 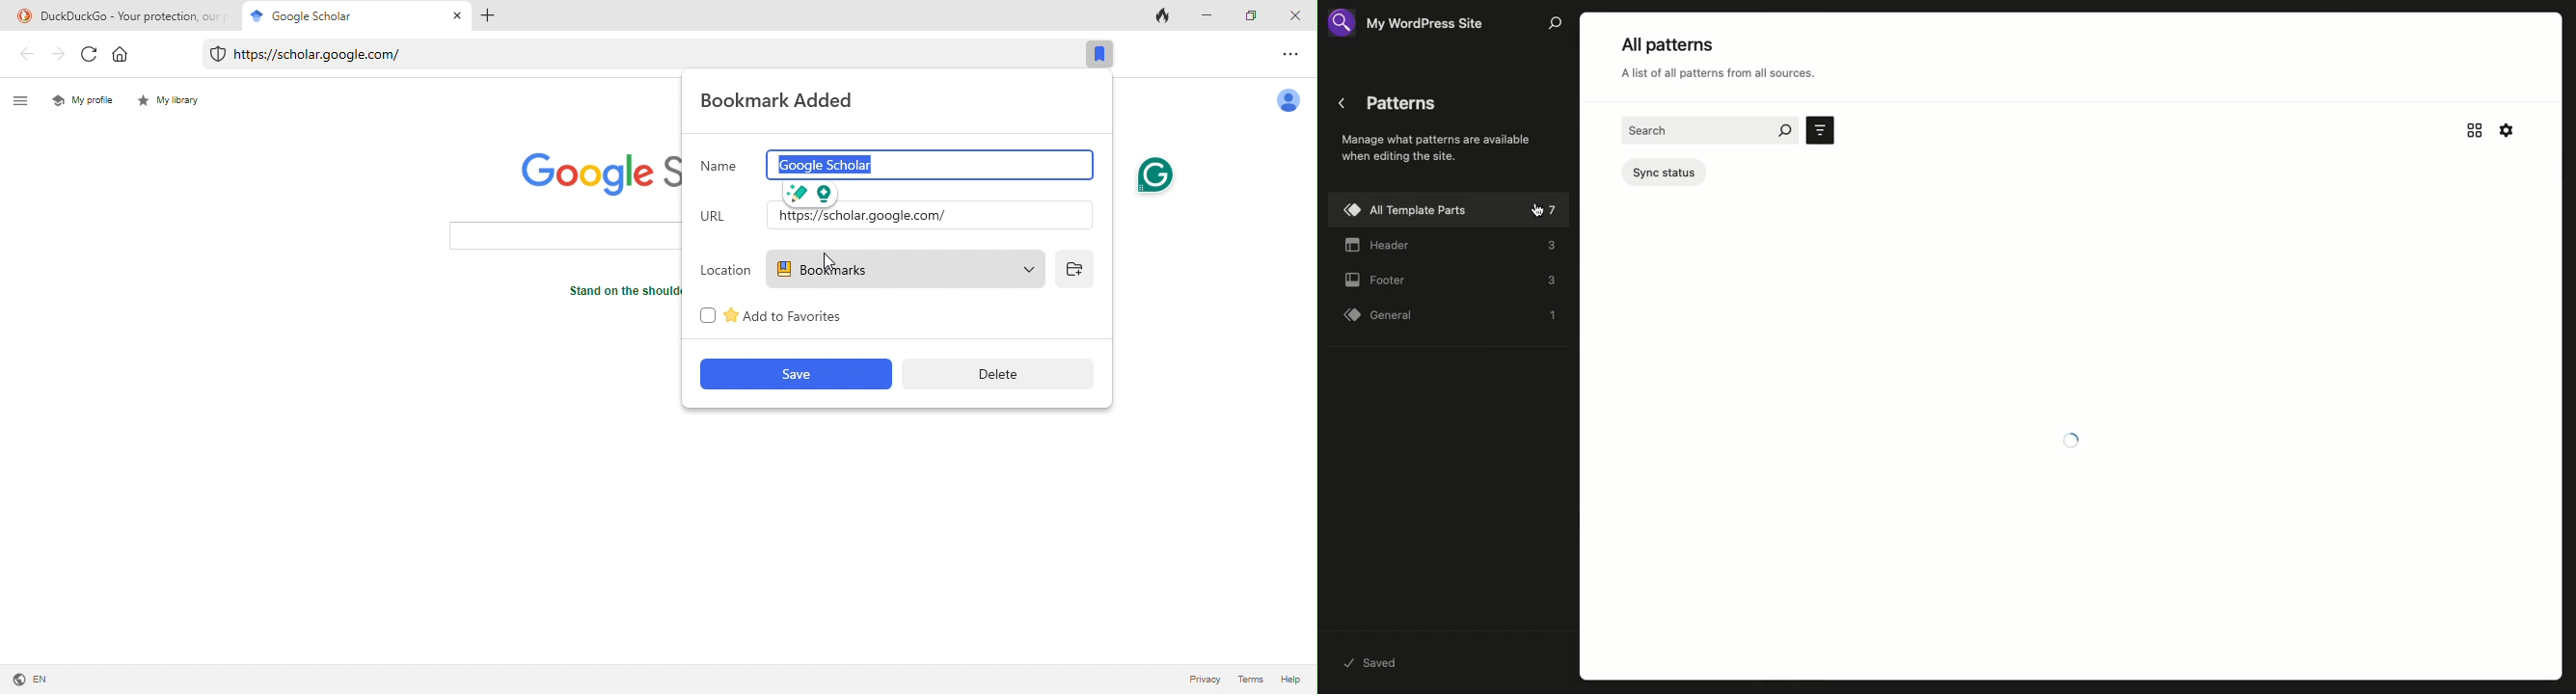 I want to click on web link, so click(x=634, y=55).